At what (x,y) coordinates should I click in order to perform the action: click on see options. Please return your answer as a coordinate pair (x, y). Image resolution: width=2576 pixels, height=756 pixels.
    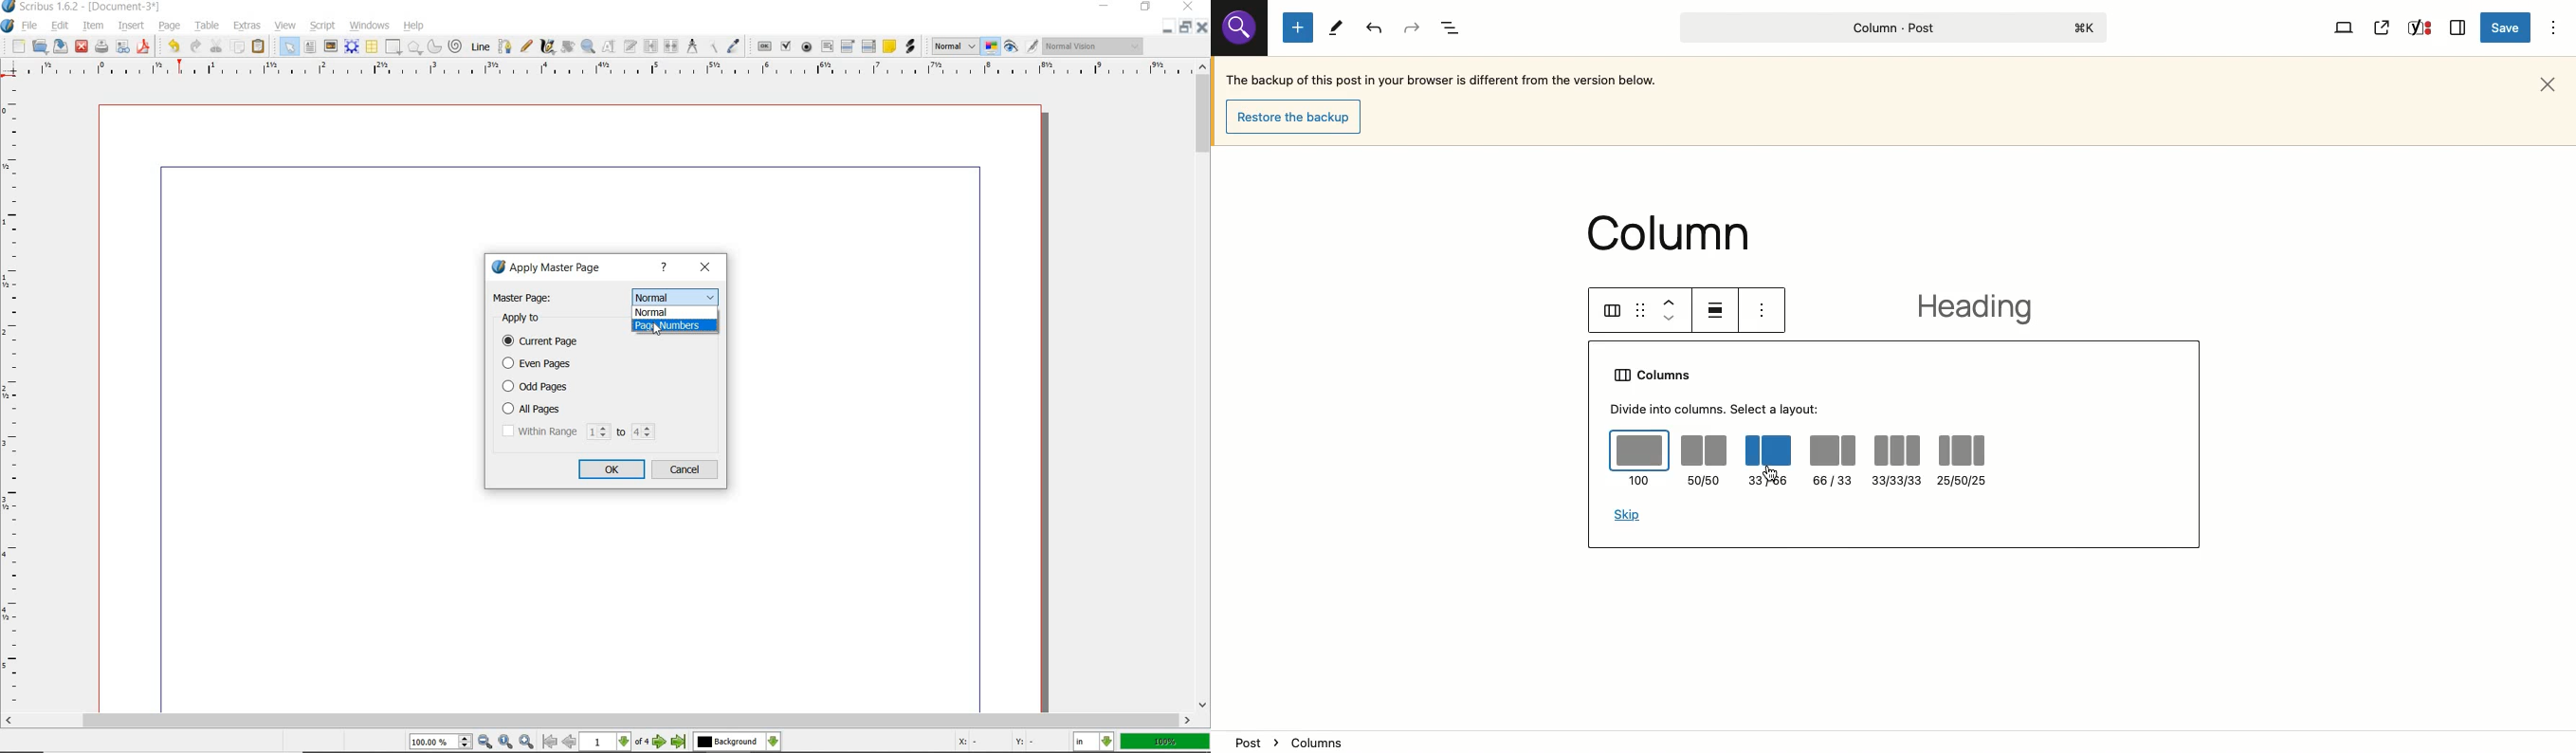
    Looking at the image, I should click on (1769, 310).